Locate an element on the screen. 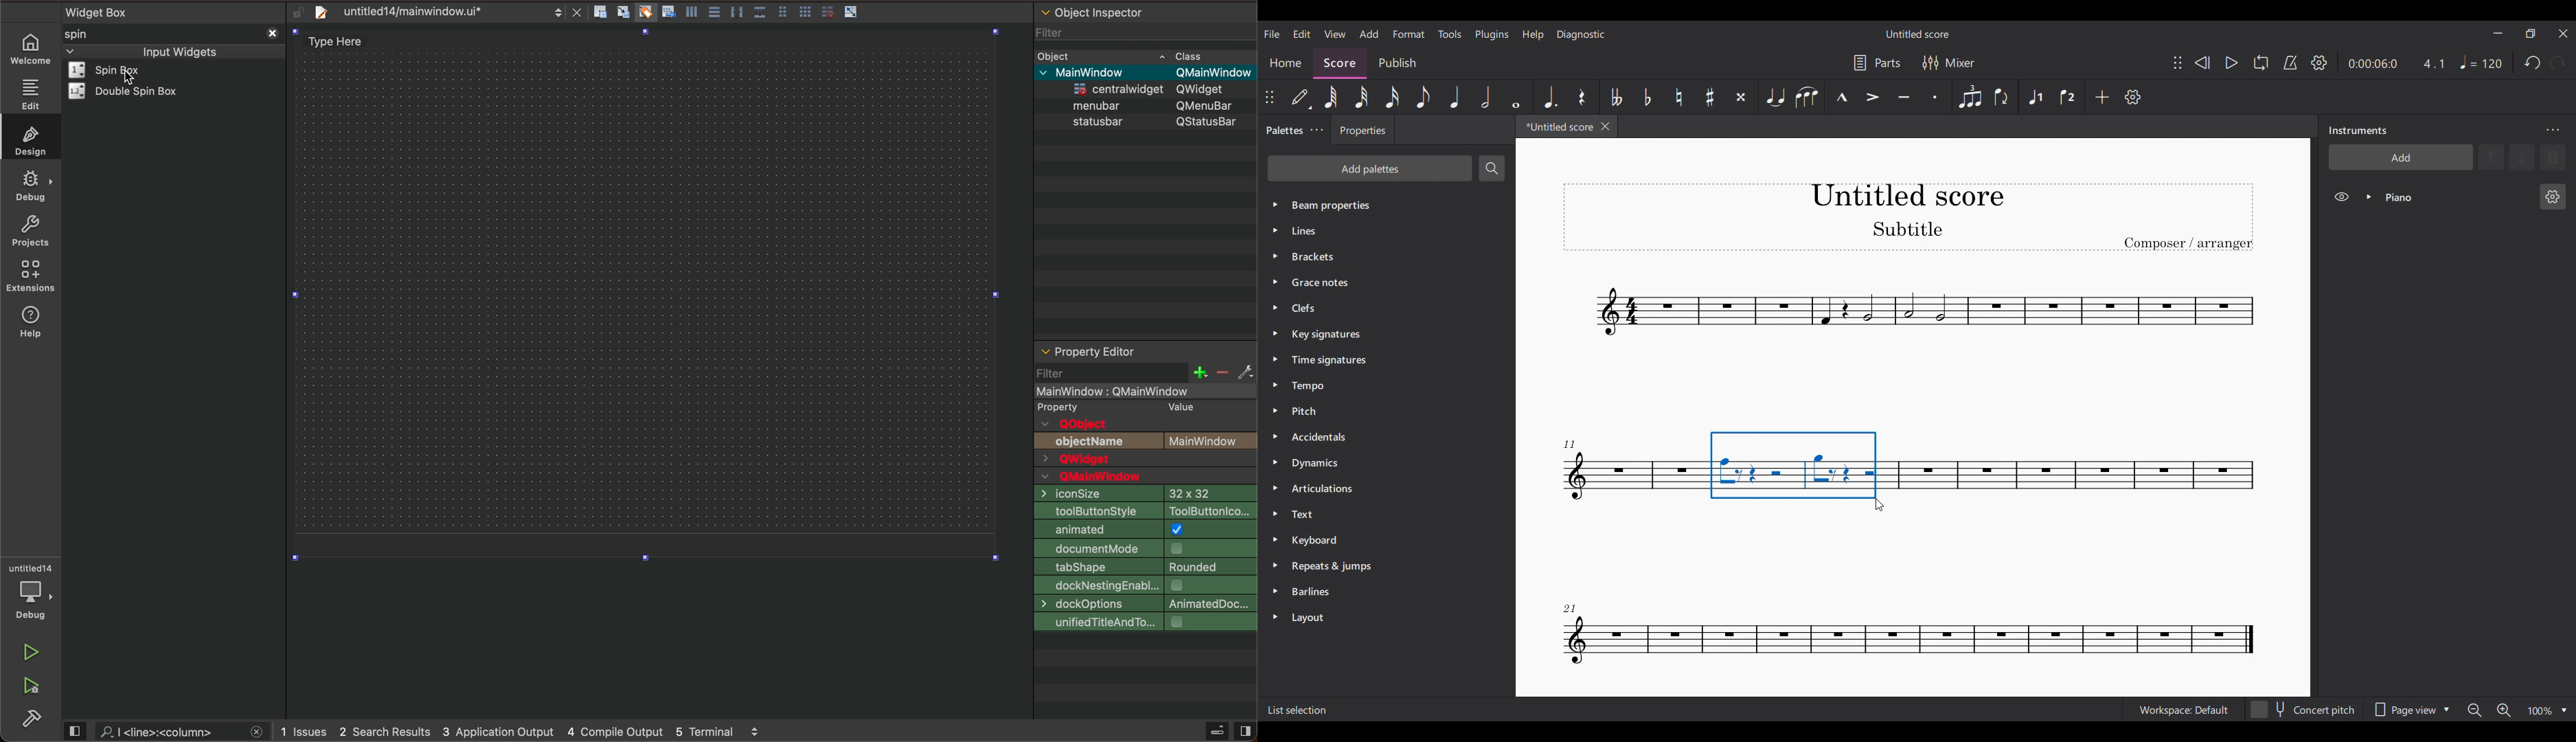  Augmentation dot is located at coordinates (1549, 97).